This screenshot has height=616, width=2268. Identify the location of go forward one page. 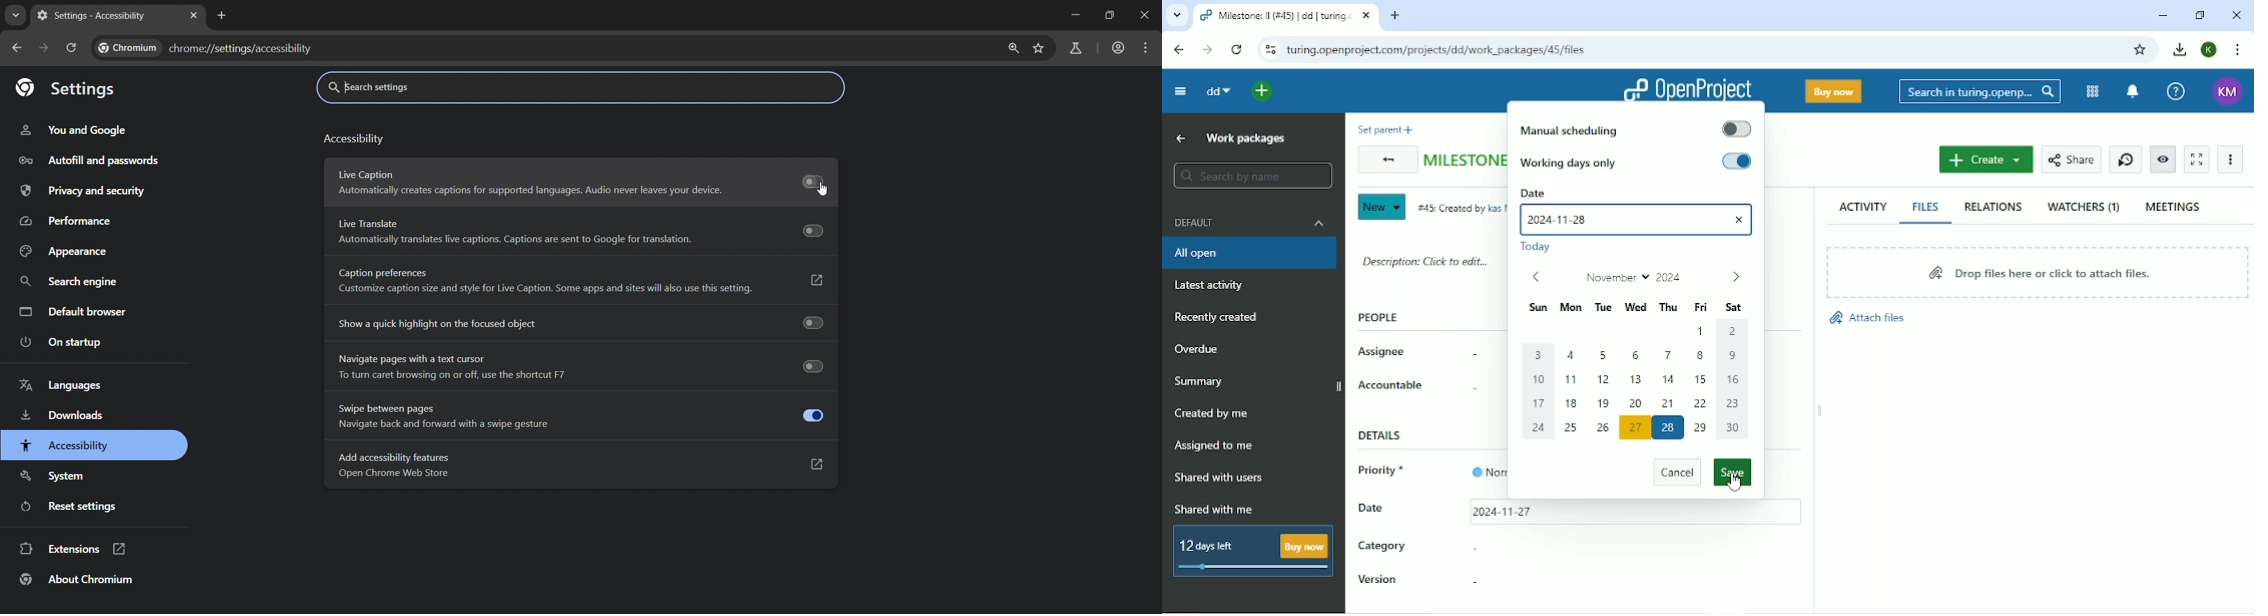
(44, 49).